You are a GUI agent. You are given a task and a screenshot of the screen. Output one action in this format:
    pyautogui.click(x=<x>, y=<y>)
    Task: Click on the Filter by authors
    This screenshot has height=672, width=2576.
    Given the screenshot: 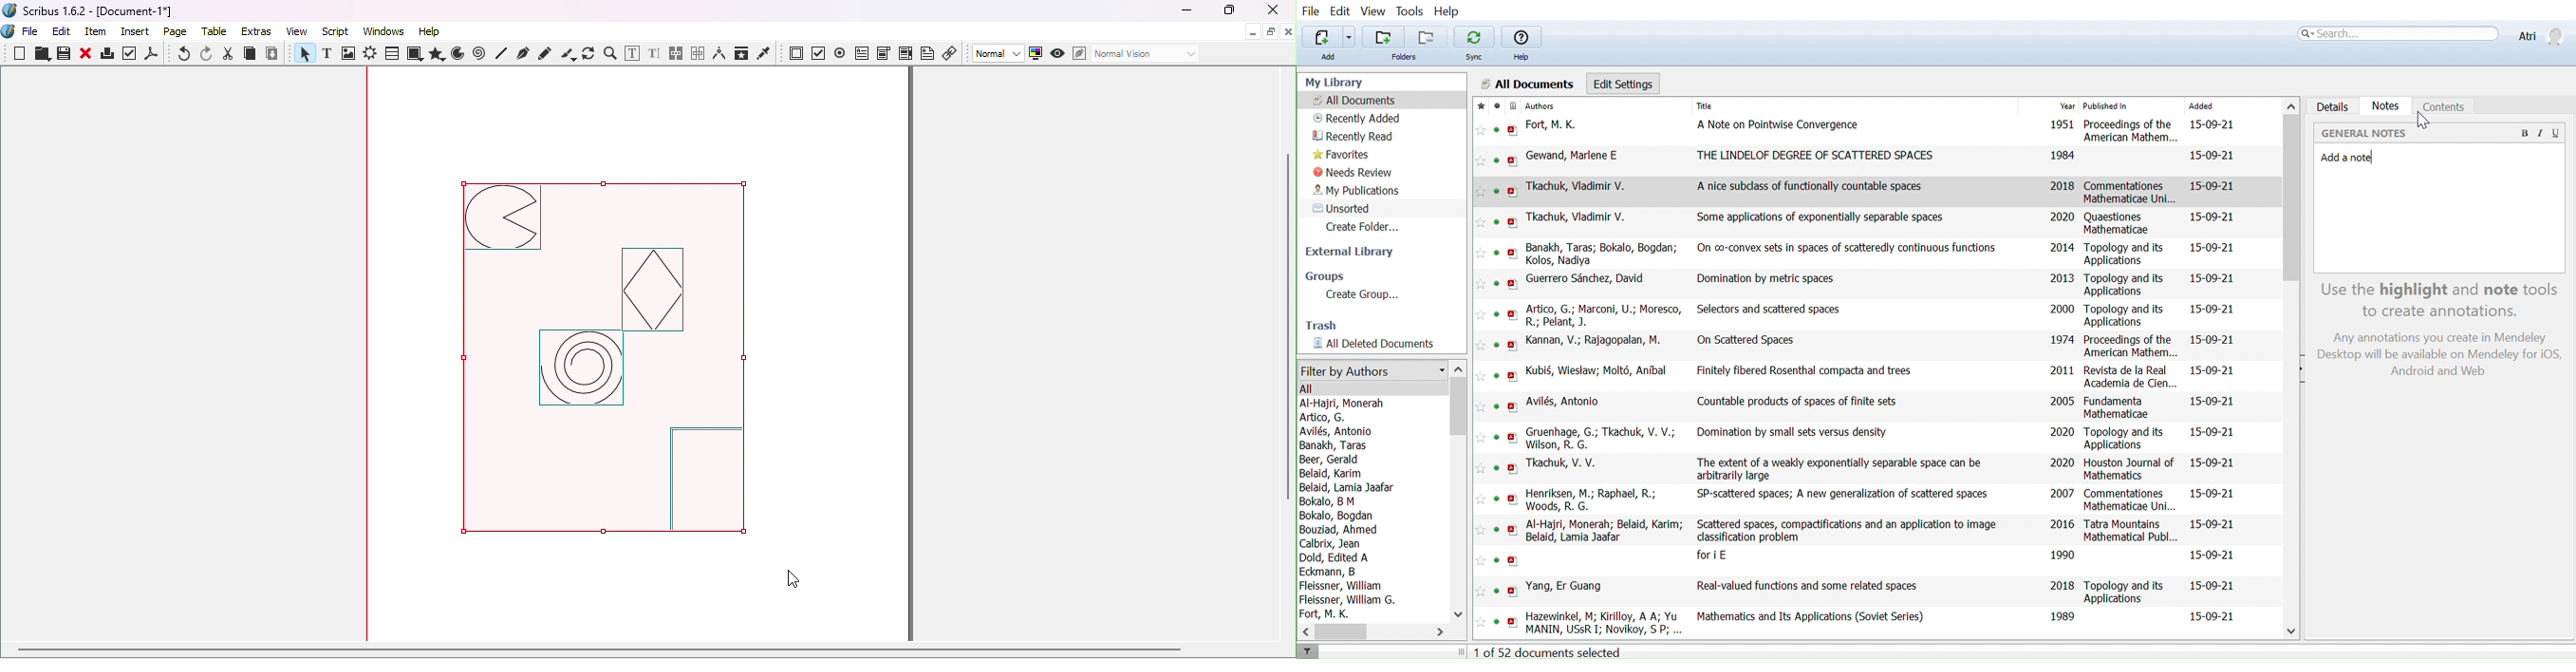 What is the action you would take?
    pyautogui.click(x=1371, y=372)
    